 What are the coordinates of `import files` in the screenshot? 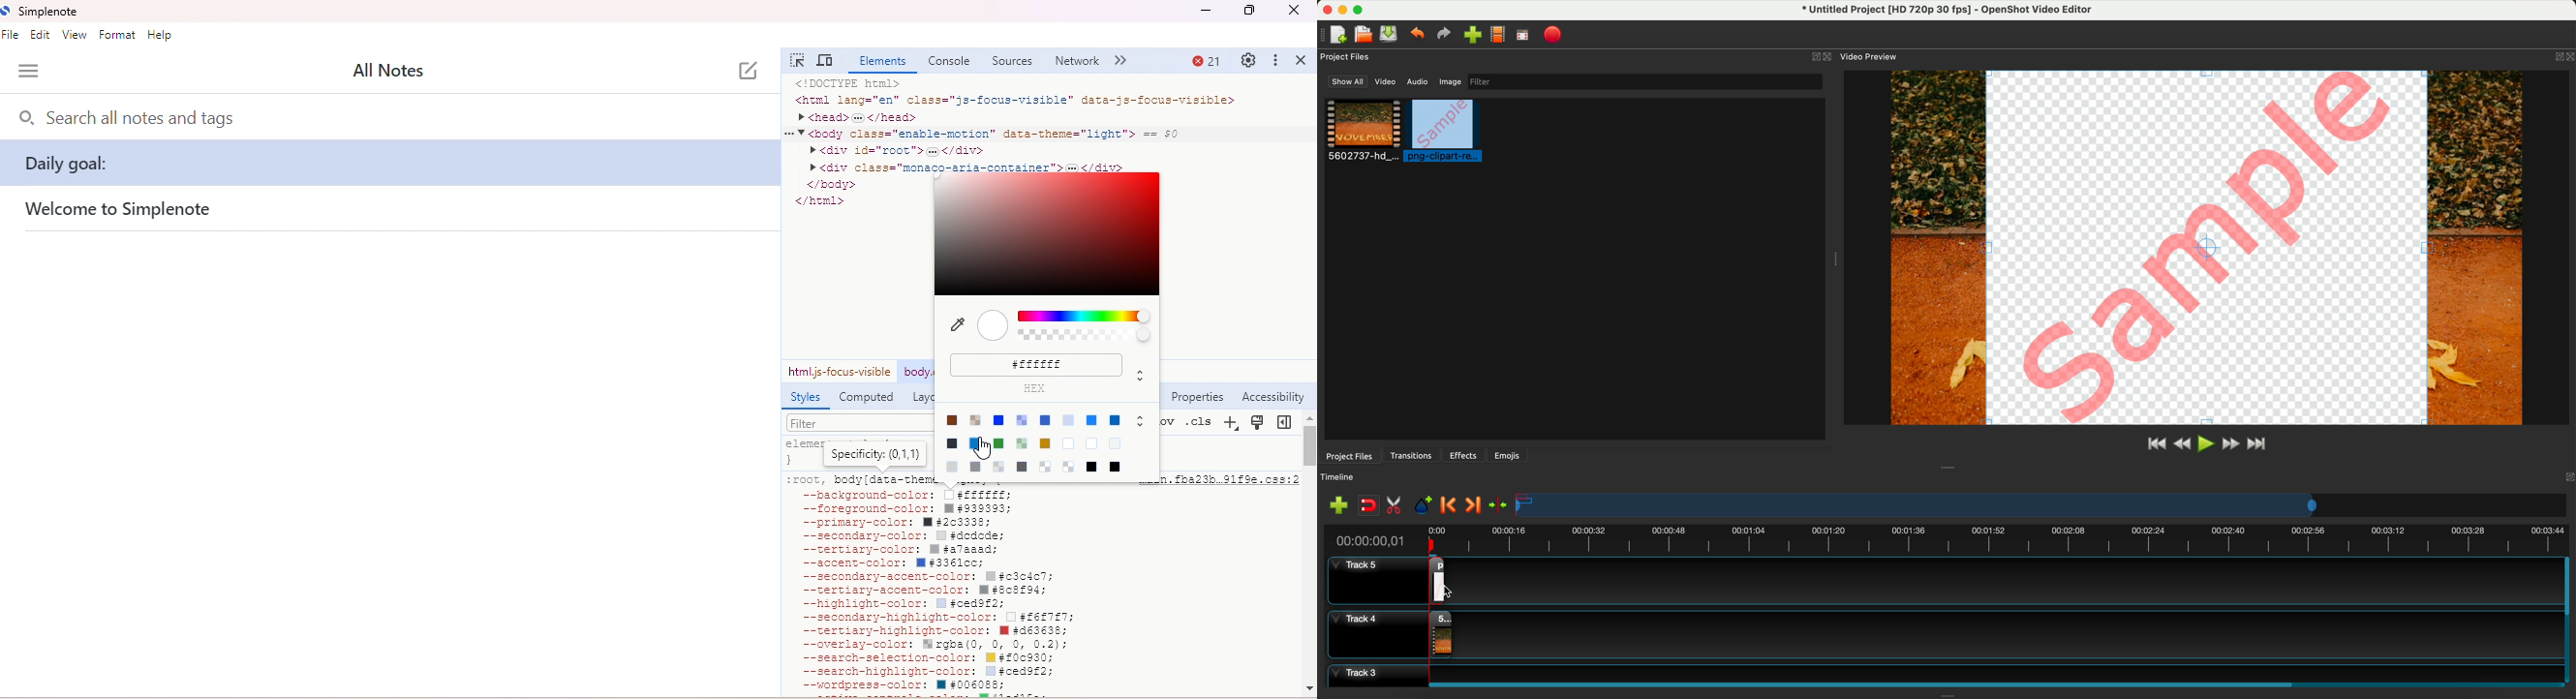 It's located at (1336, 505).